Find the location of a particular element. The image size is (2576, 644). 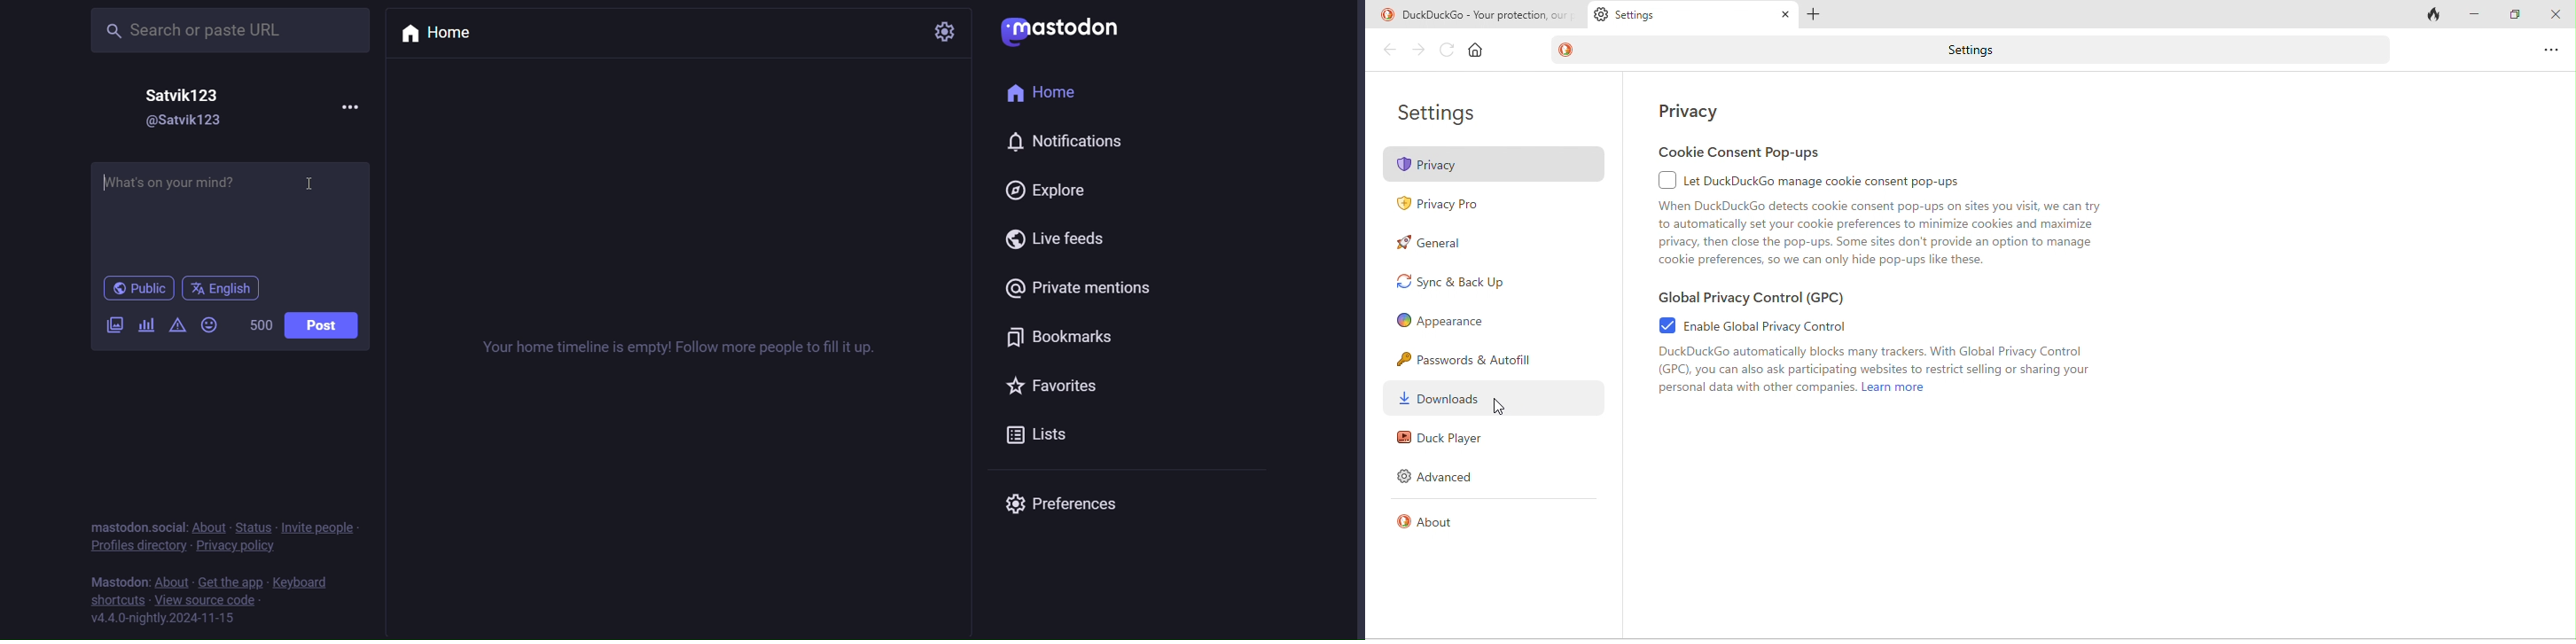

global privacy control is located at coordinates (1771, 300).